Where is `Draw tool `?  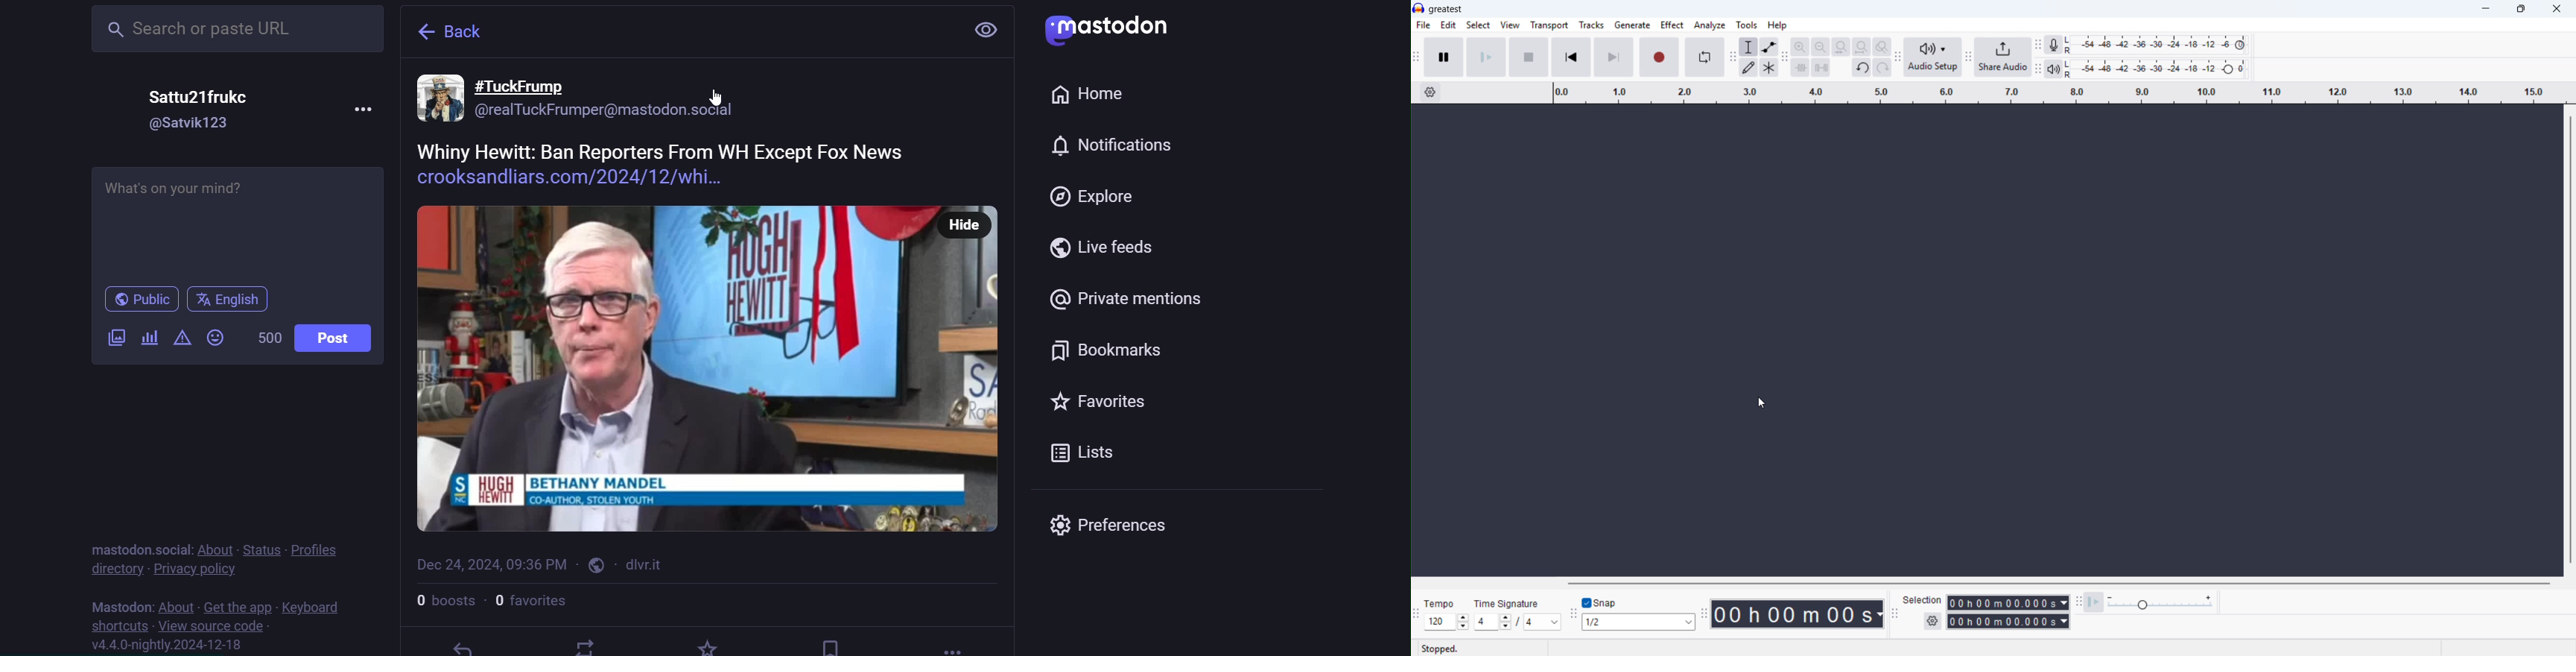
Draw tool  is located at coordinates (1748, 67).